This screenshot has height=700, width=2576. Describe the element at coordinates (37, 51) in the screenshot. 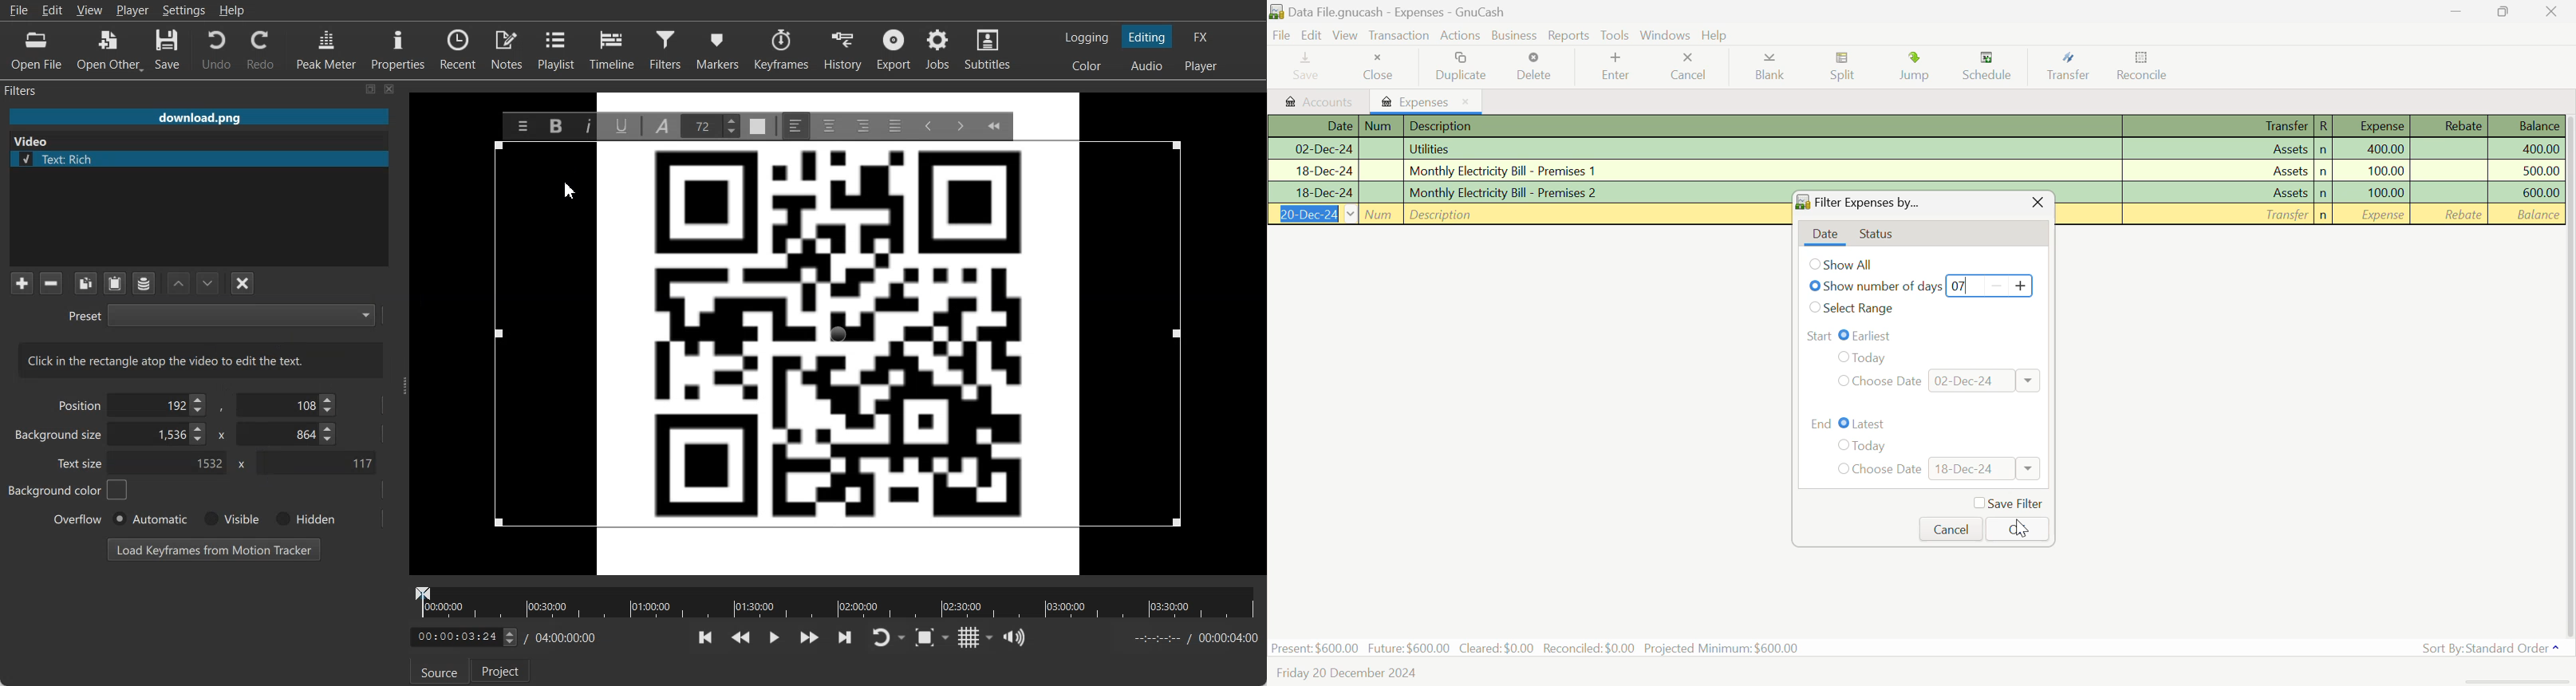

I see `Open File` at that location.